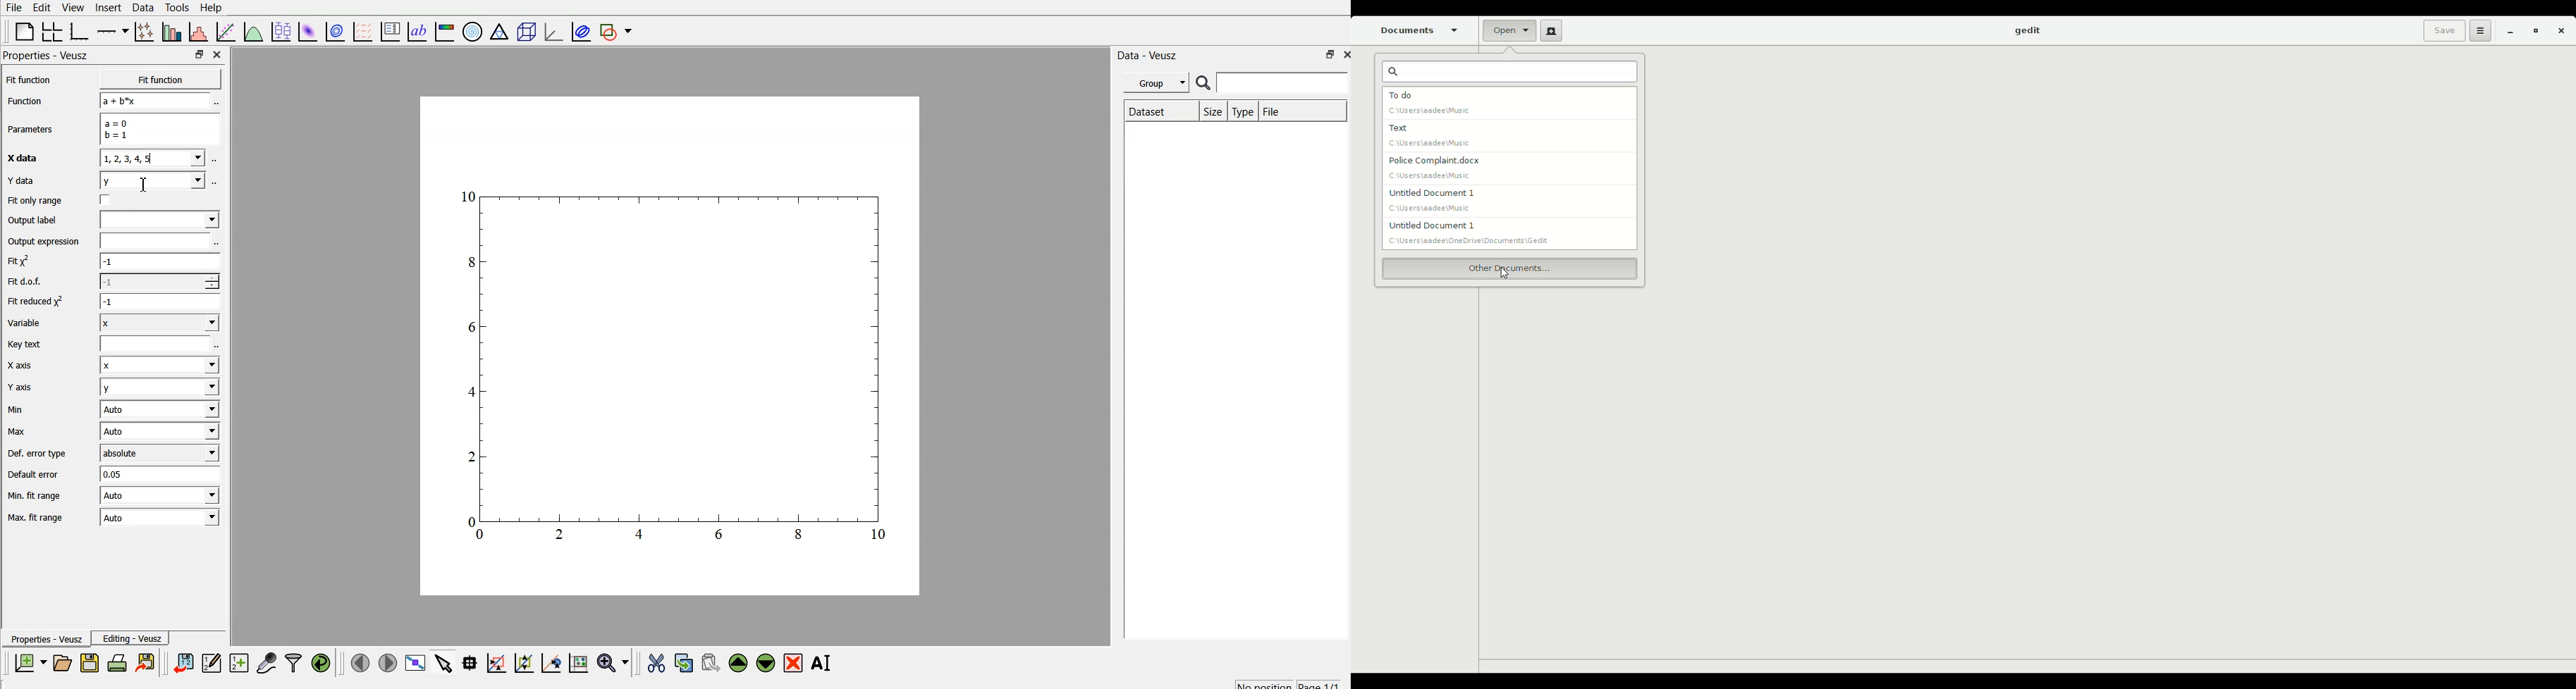 This screenshot has height=700, width=2576. Describe the element at coordinates (219, 55) in the screenshot. I see `close` at that location.